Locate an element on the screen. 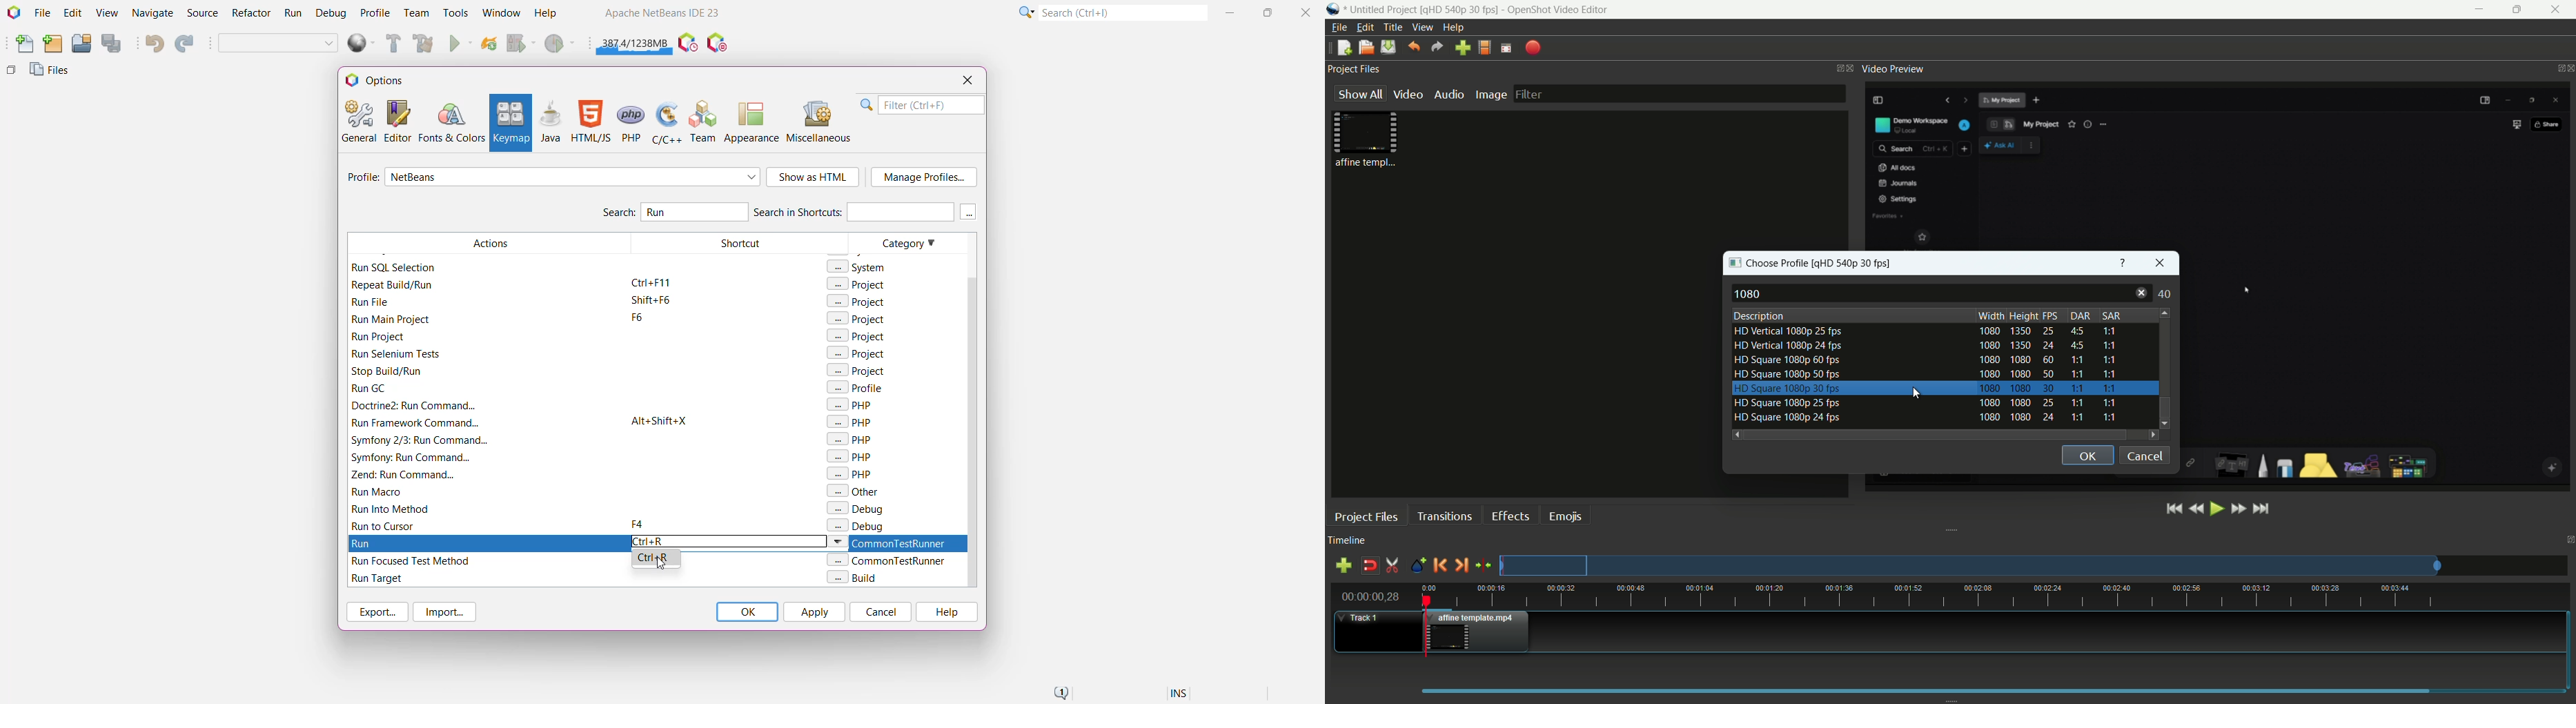 The image size is (2576, 728). project name is located at coordinates (1382, 10).